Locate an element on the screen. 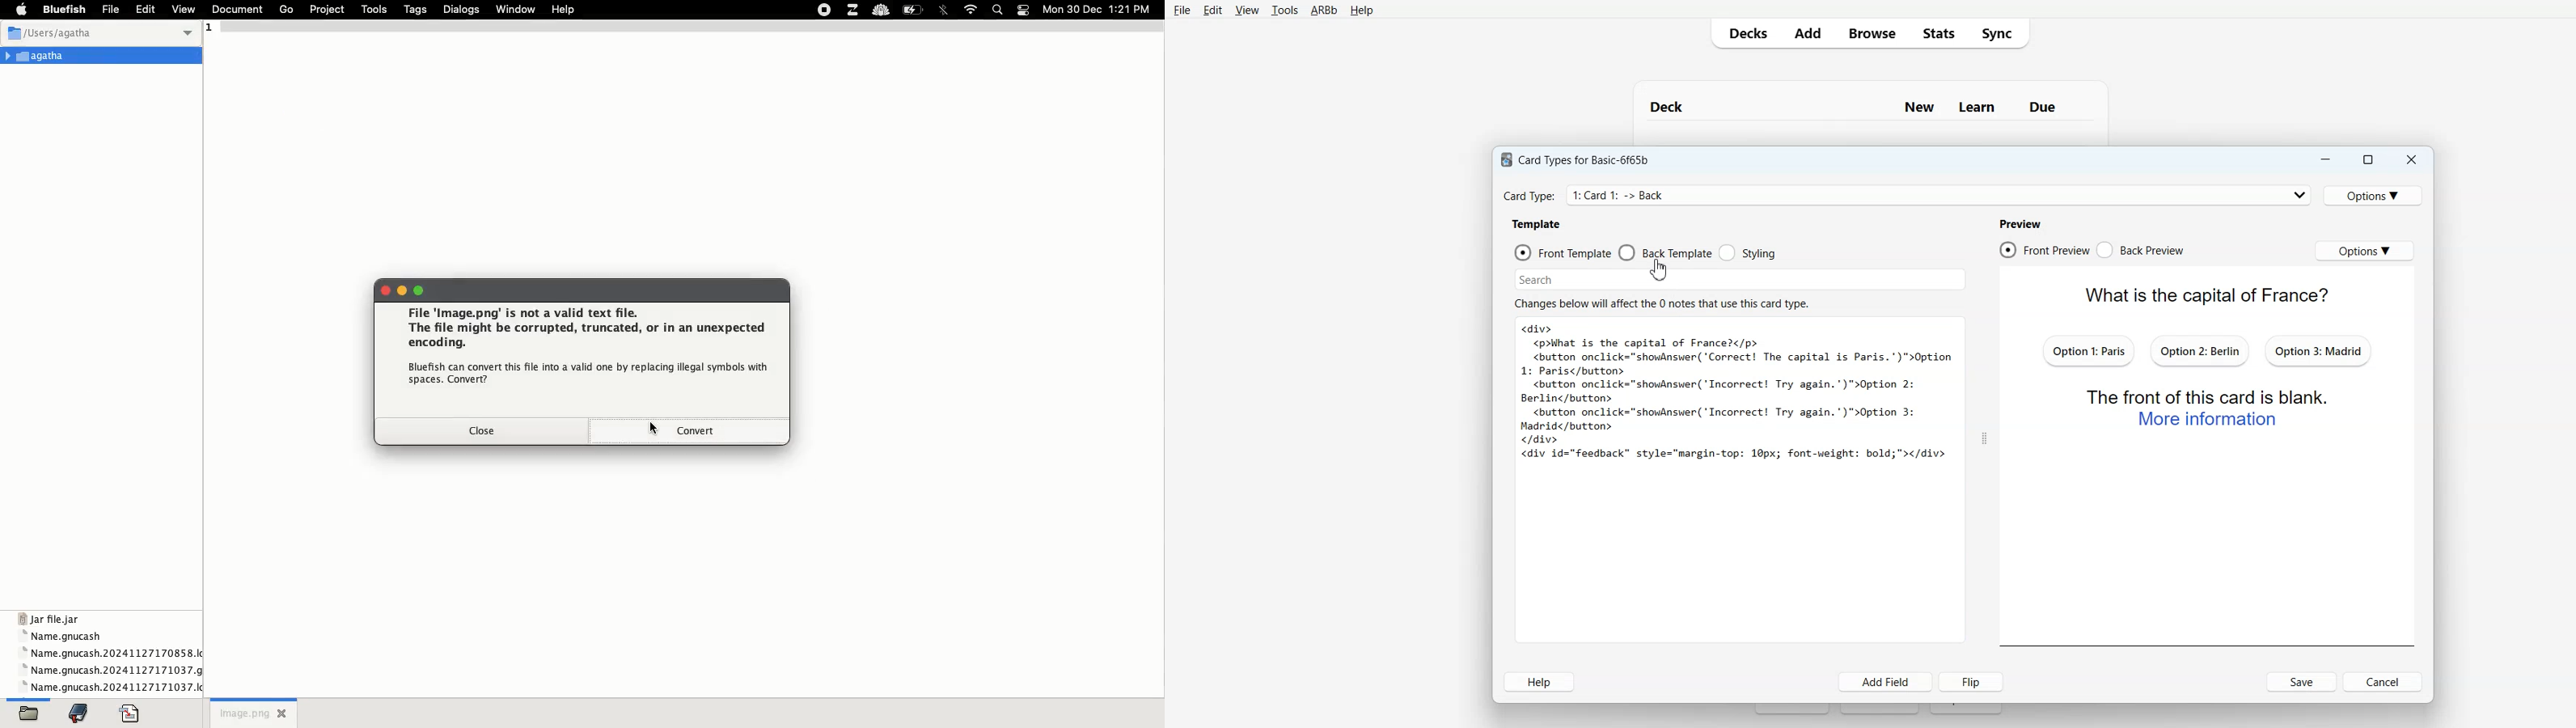  Option 3: Madrid is located at coordinates (2318, 350).